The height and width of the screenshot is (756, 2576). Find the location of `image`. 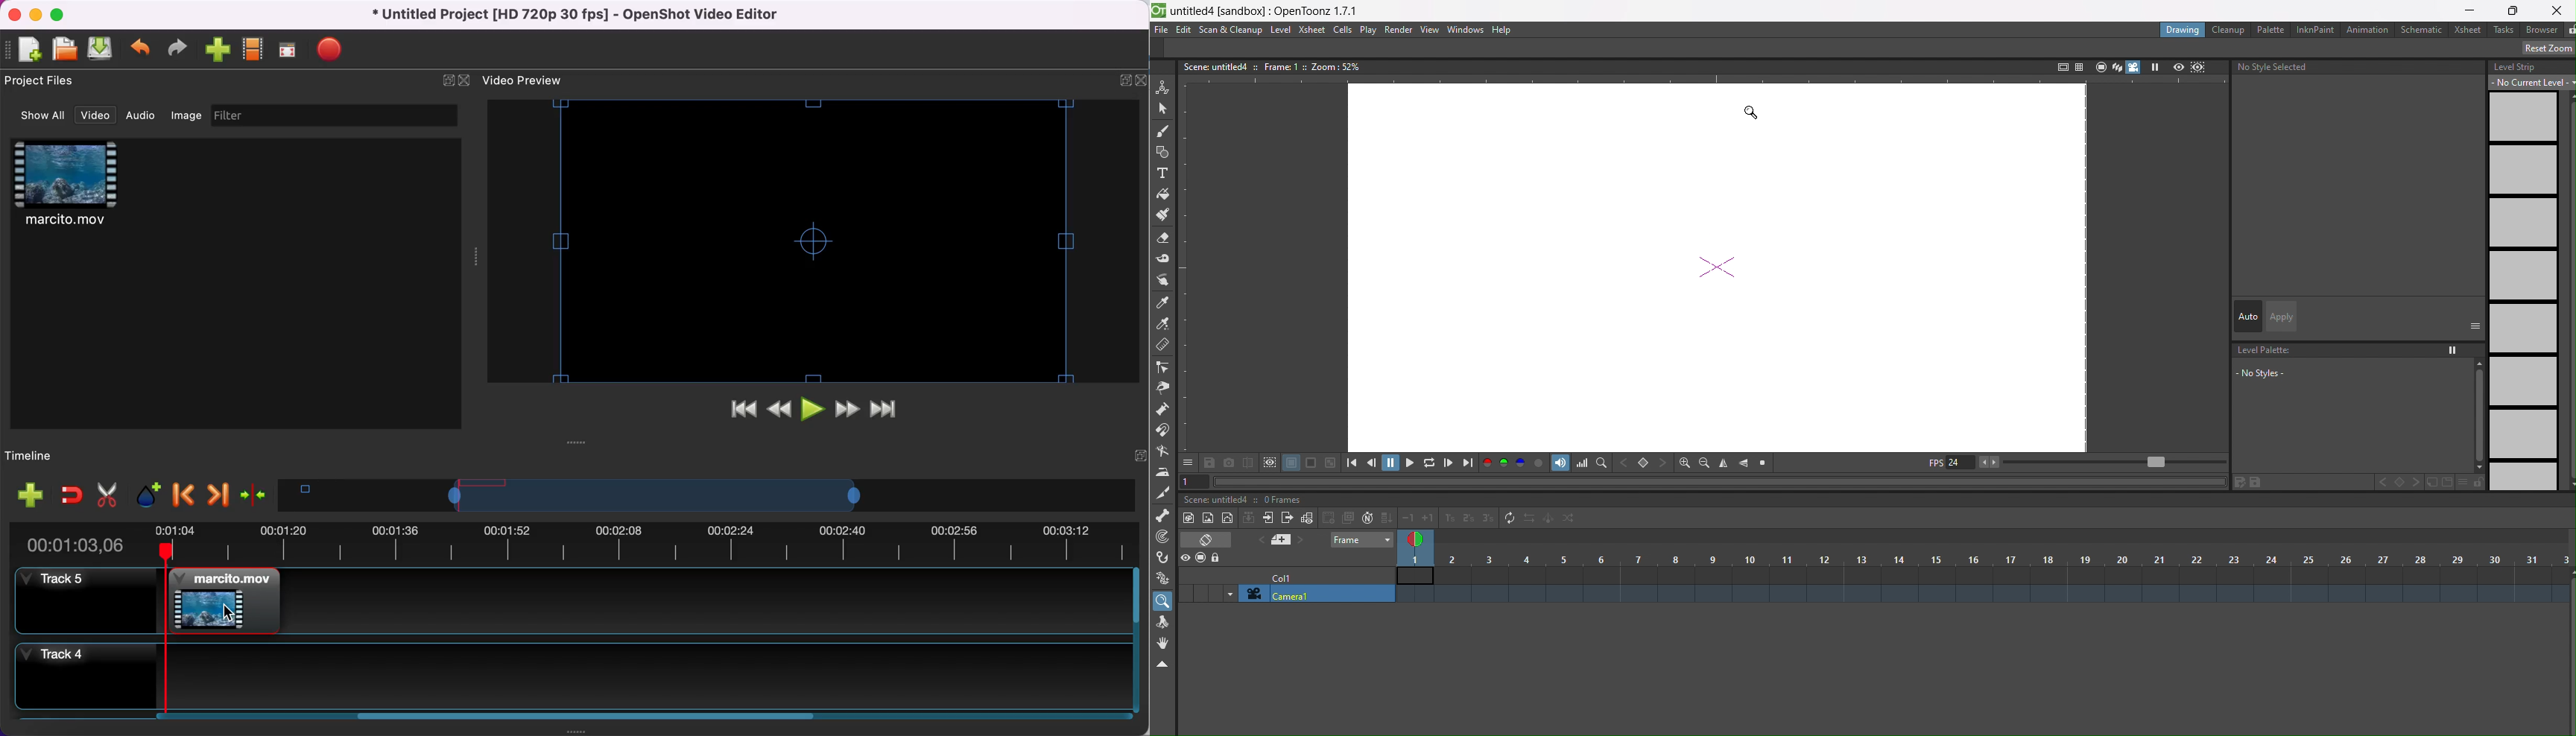

image is located at coordinates (188, 116).